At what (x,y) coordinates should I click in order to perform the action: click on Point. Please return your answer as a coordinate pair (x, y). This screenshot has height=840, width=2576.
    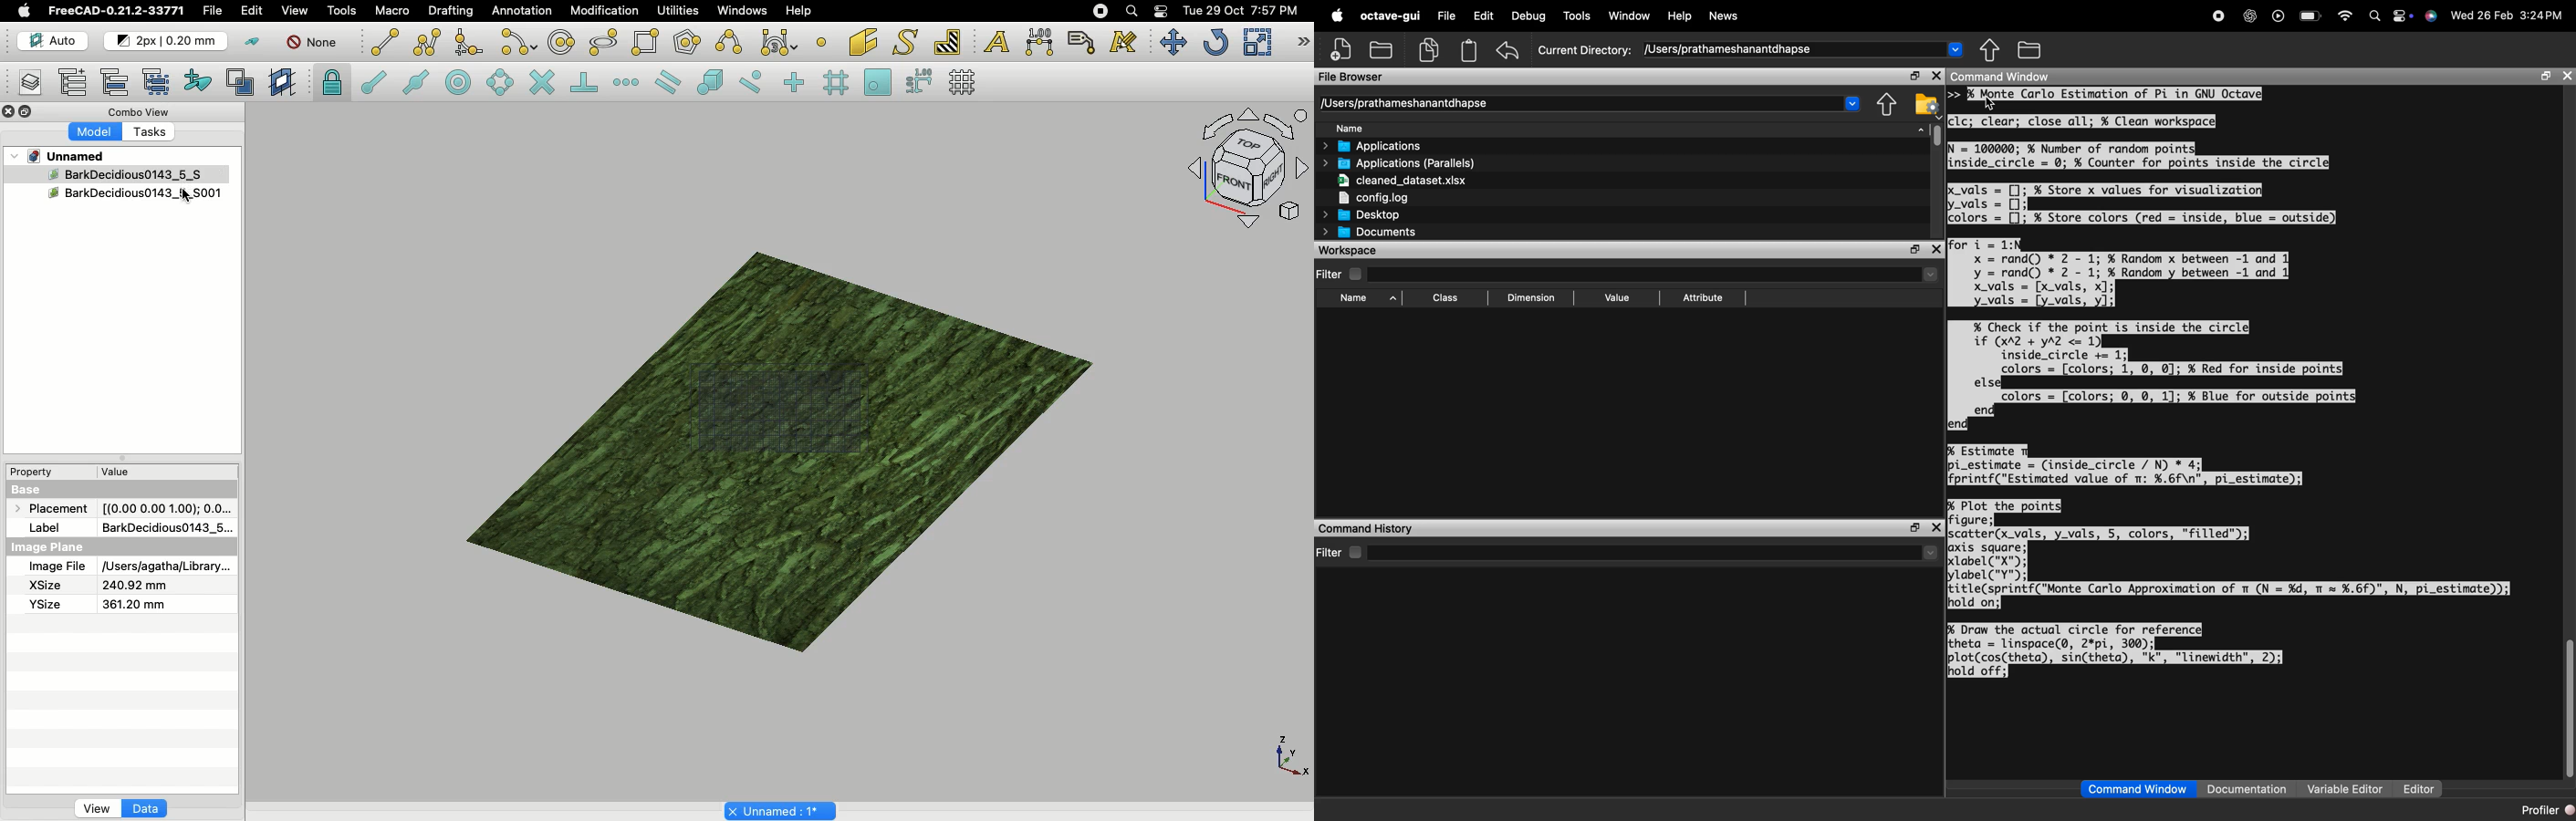
    Looking at the image, I should click on (821, 40).